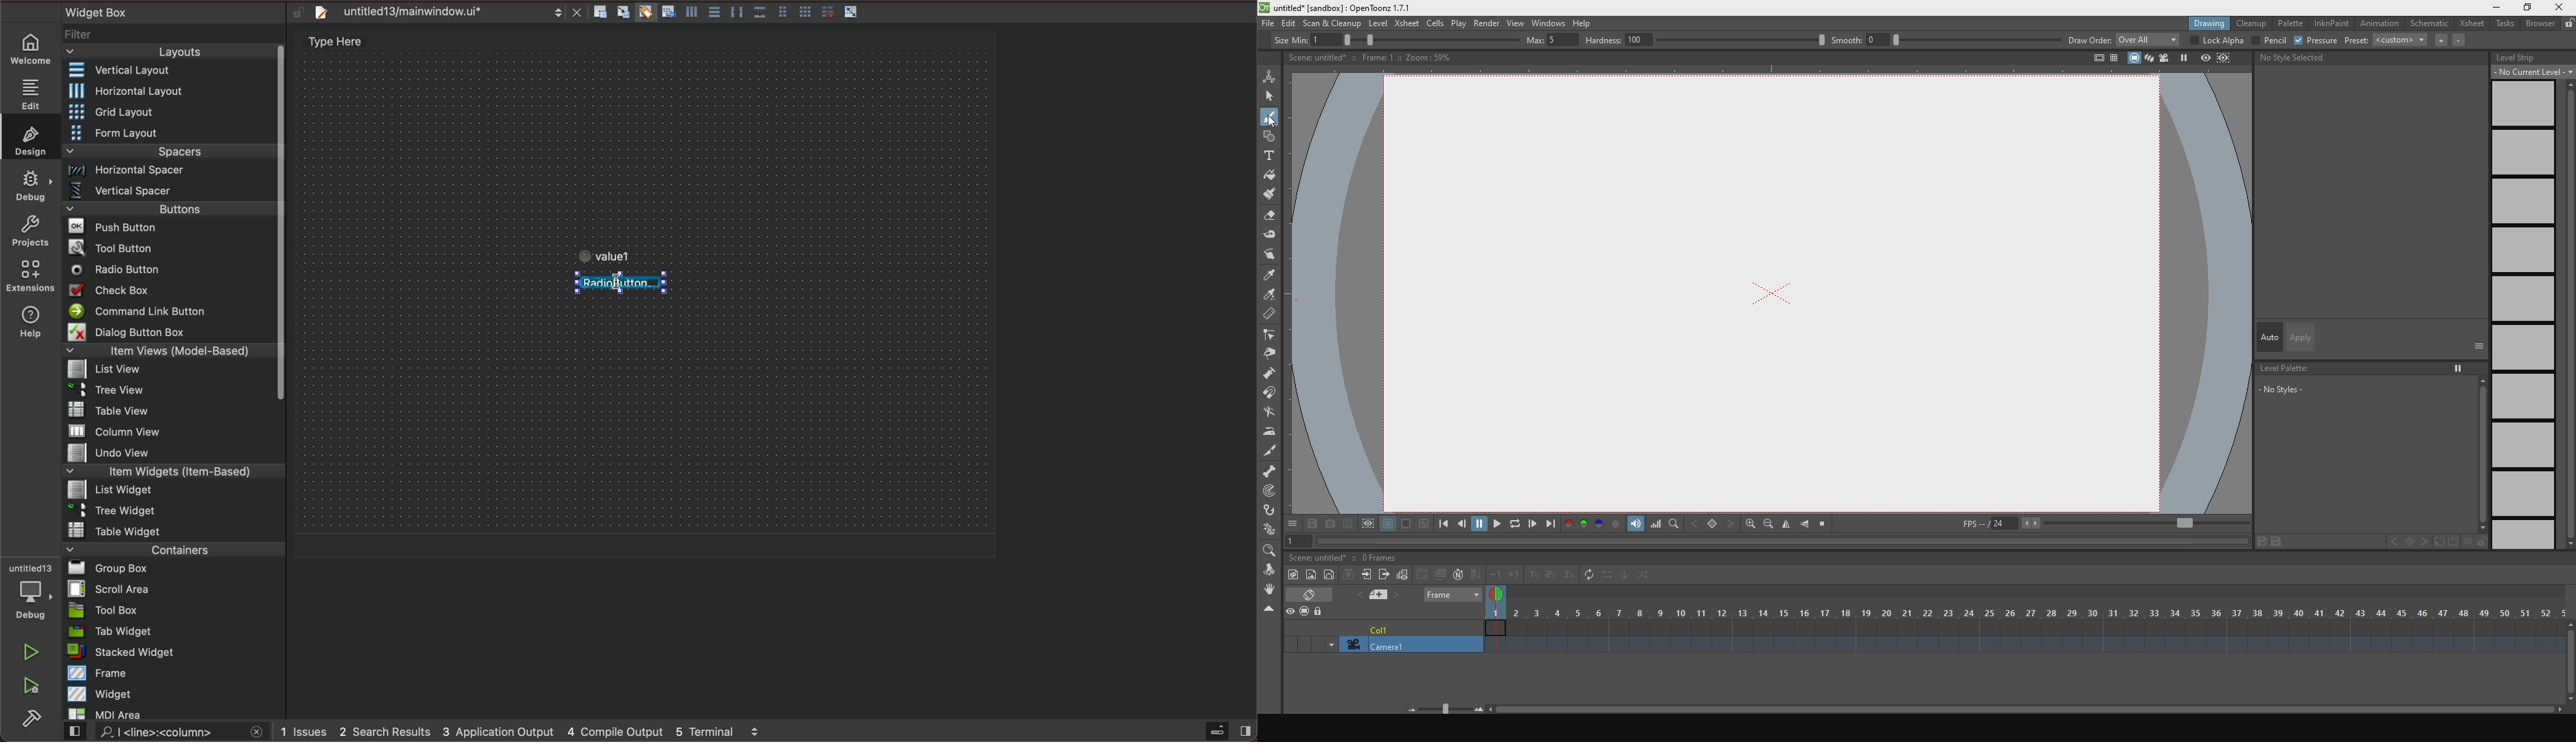 Image resolution: width=2576 pixels, height=756 pixels. Describe the element at coordinates (2333, 25) in the screenshot. I see `inknpain` at that location.